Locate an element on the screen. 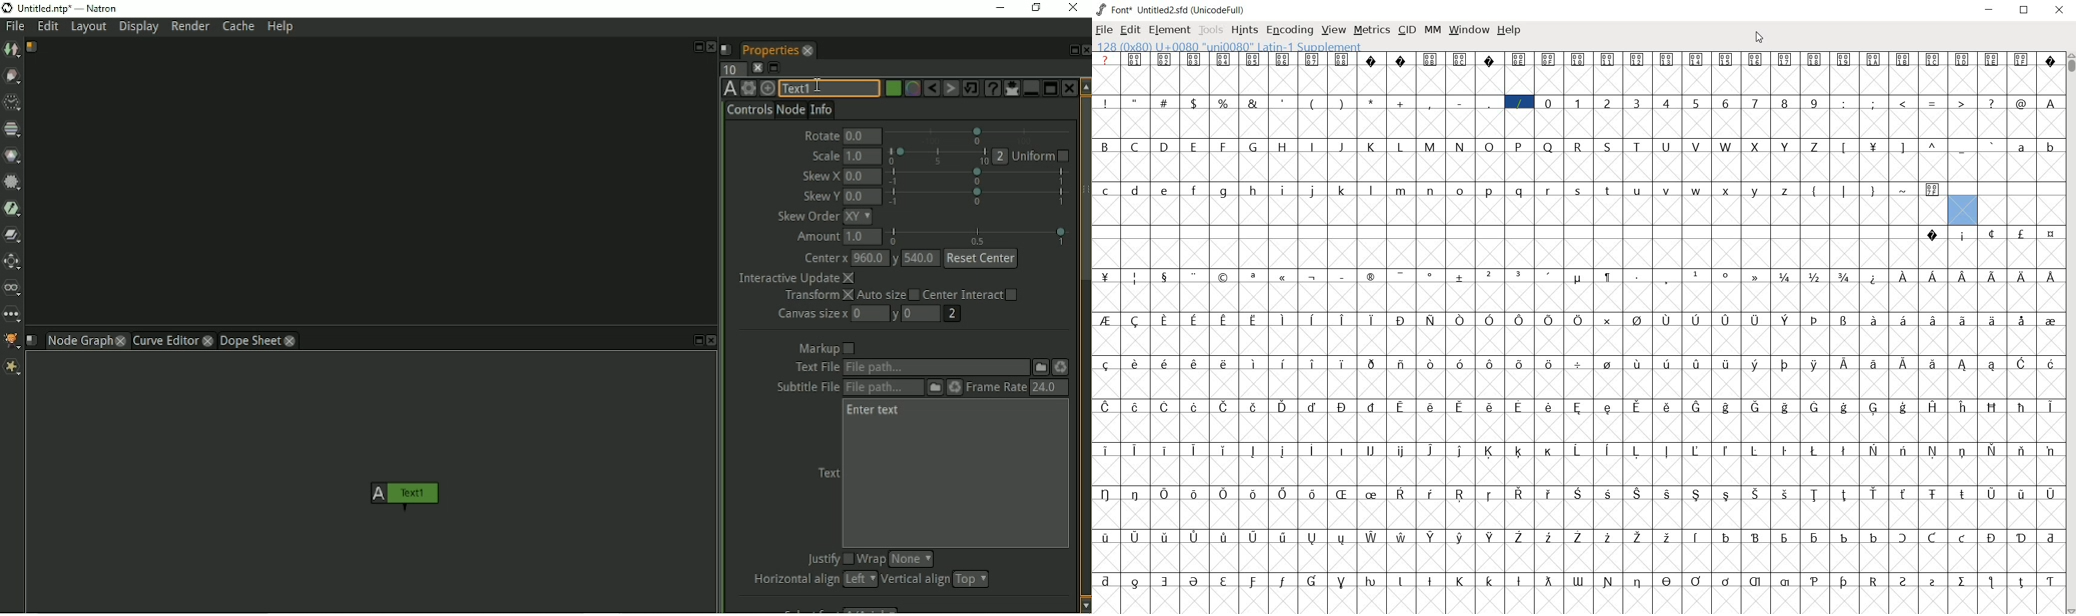 The height and width of the screenshot is (616, 2100). glyph is located at coordinates (1283, 581).